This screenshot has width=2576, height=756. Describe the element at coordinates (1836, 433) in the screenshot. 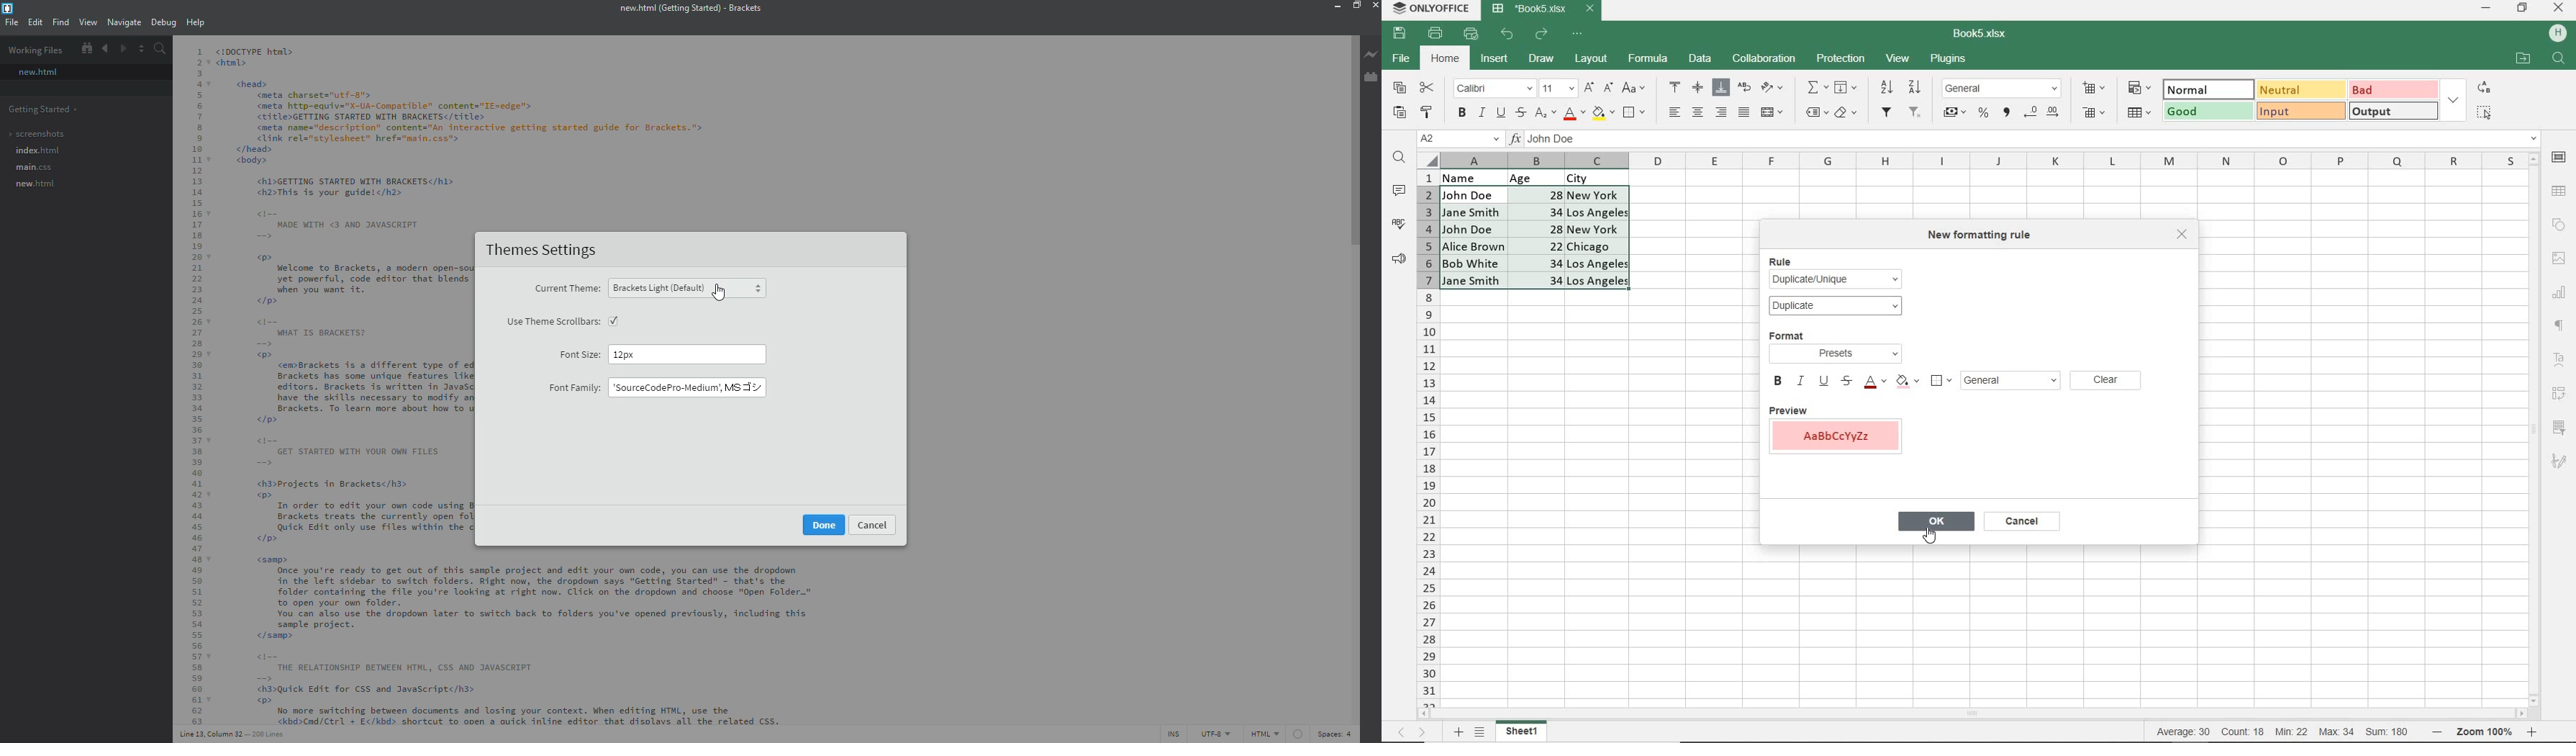

I see `PREVIEW` at that location.